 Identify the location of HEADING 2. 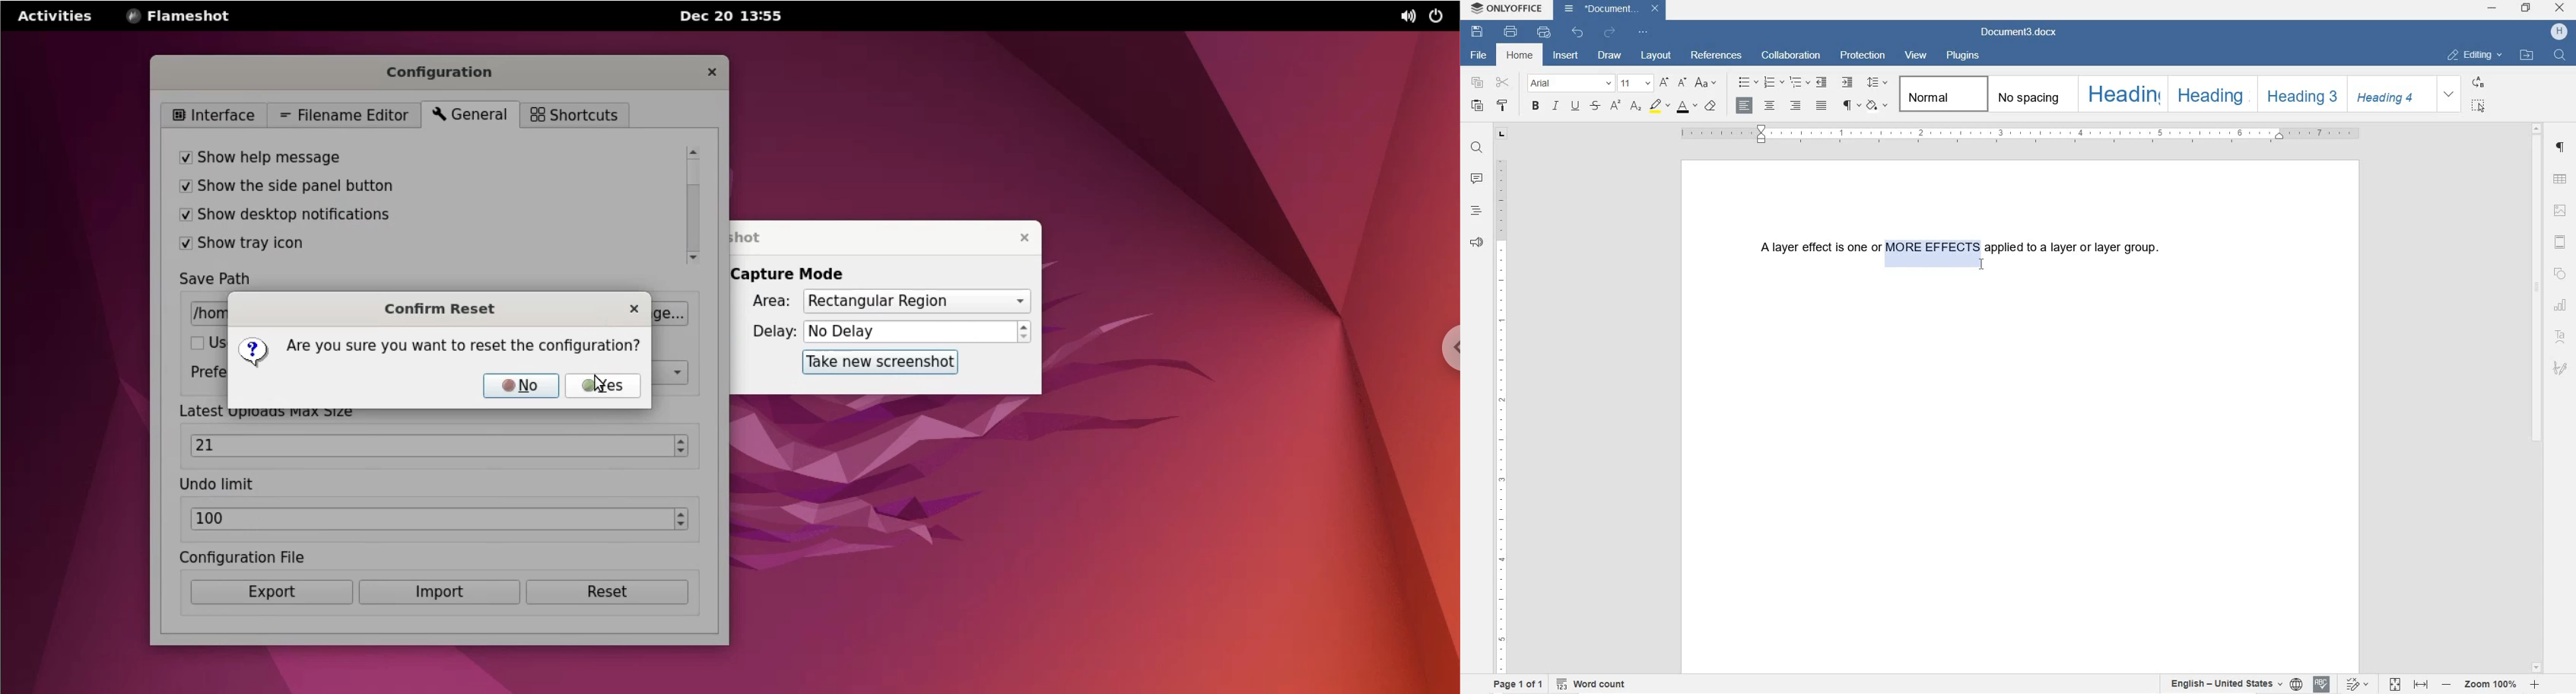
(2209, 93).